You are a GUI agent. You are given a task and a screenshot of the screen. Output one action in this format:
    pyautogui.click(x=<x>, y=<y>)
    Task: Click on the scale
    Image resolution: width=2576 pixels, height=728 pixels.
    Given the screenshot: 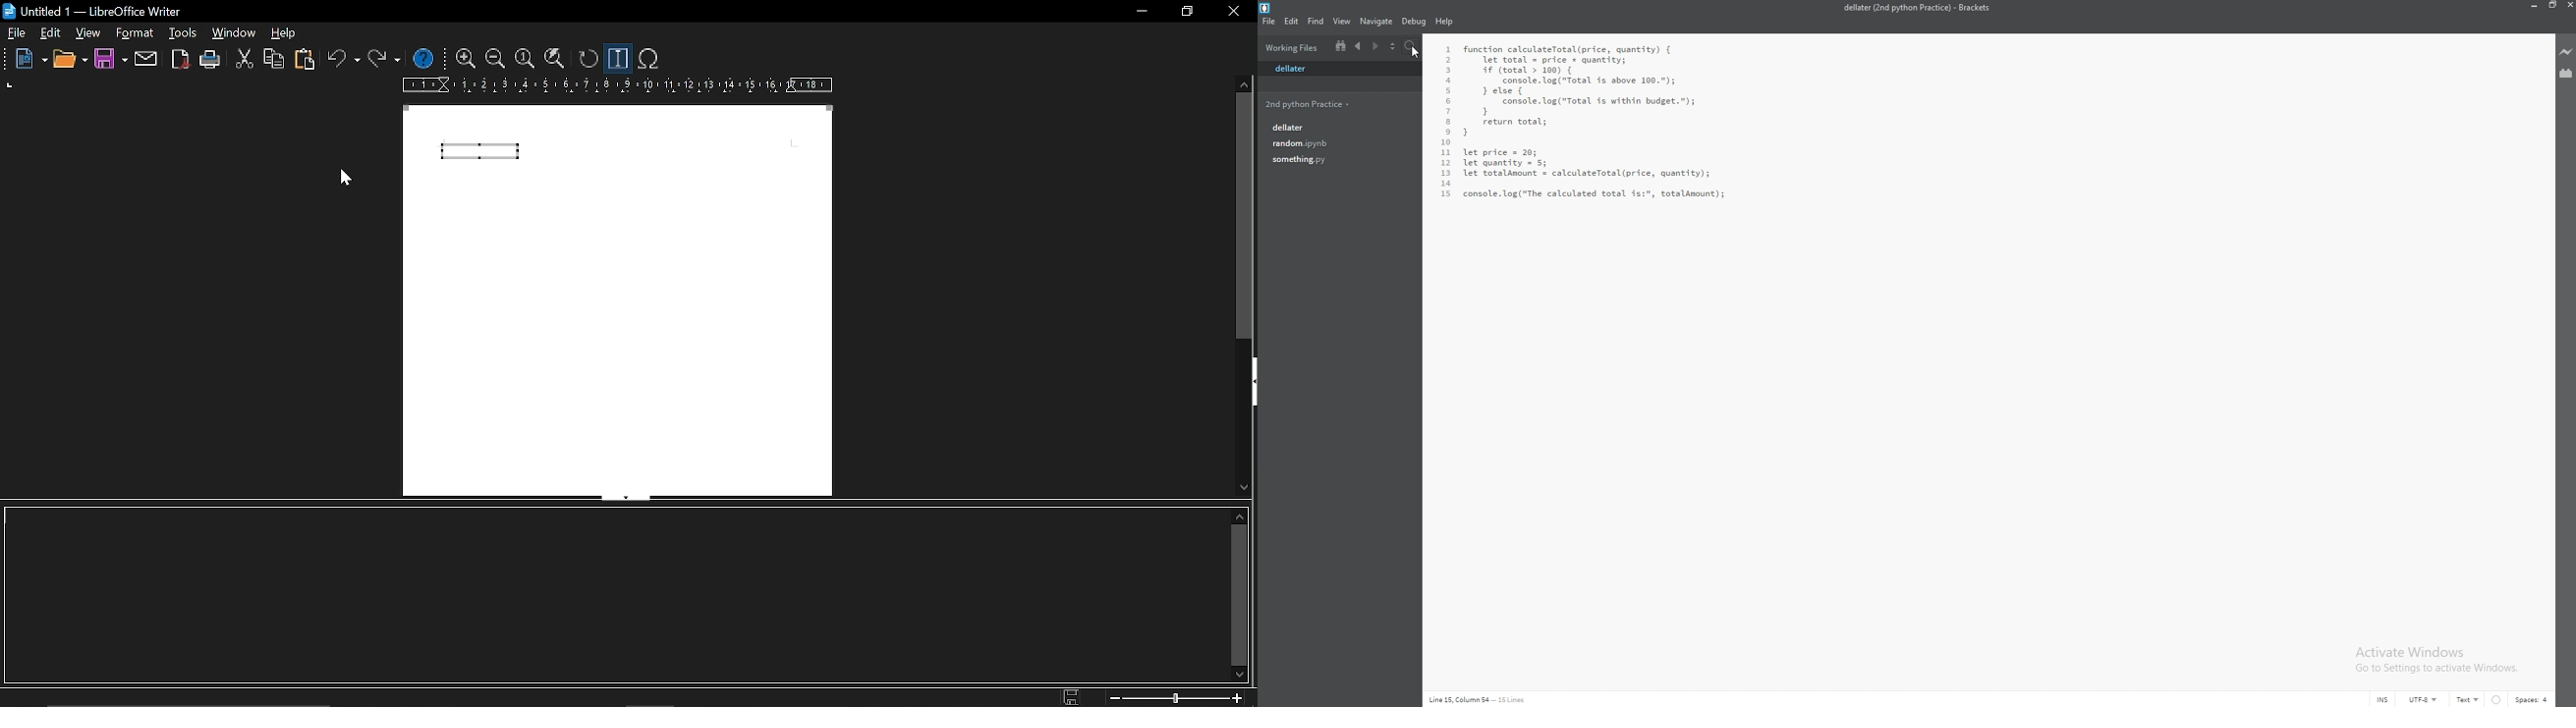 What is the action you would take?
    pyautogui.click(x=615, y=85)
    